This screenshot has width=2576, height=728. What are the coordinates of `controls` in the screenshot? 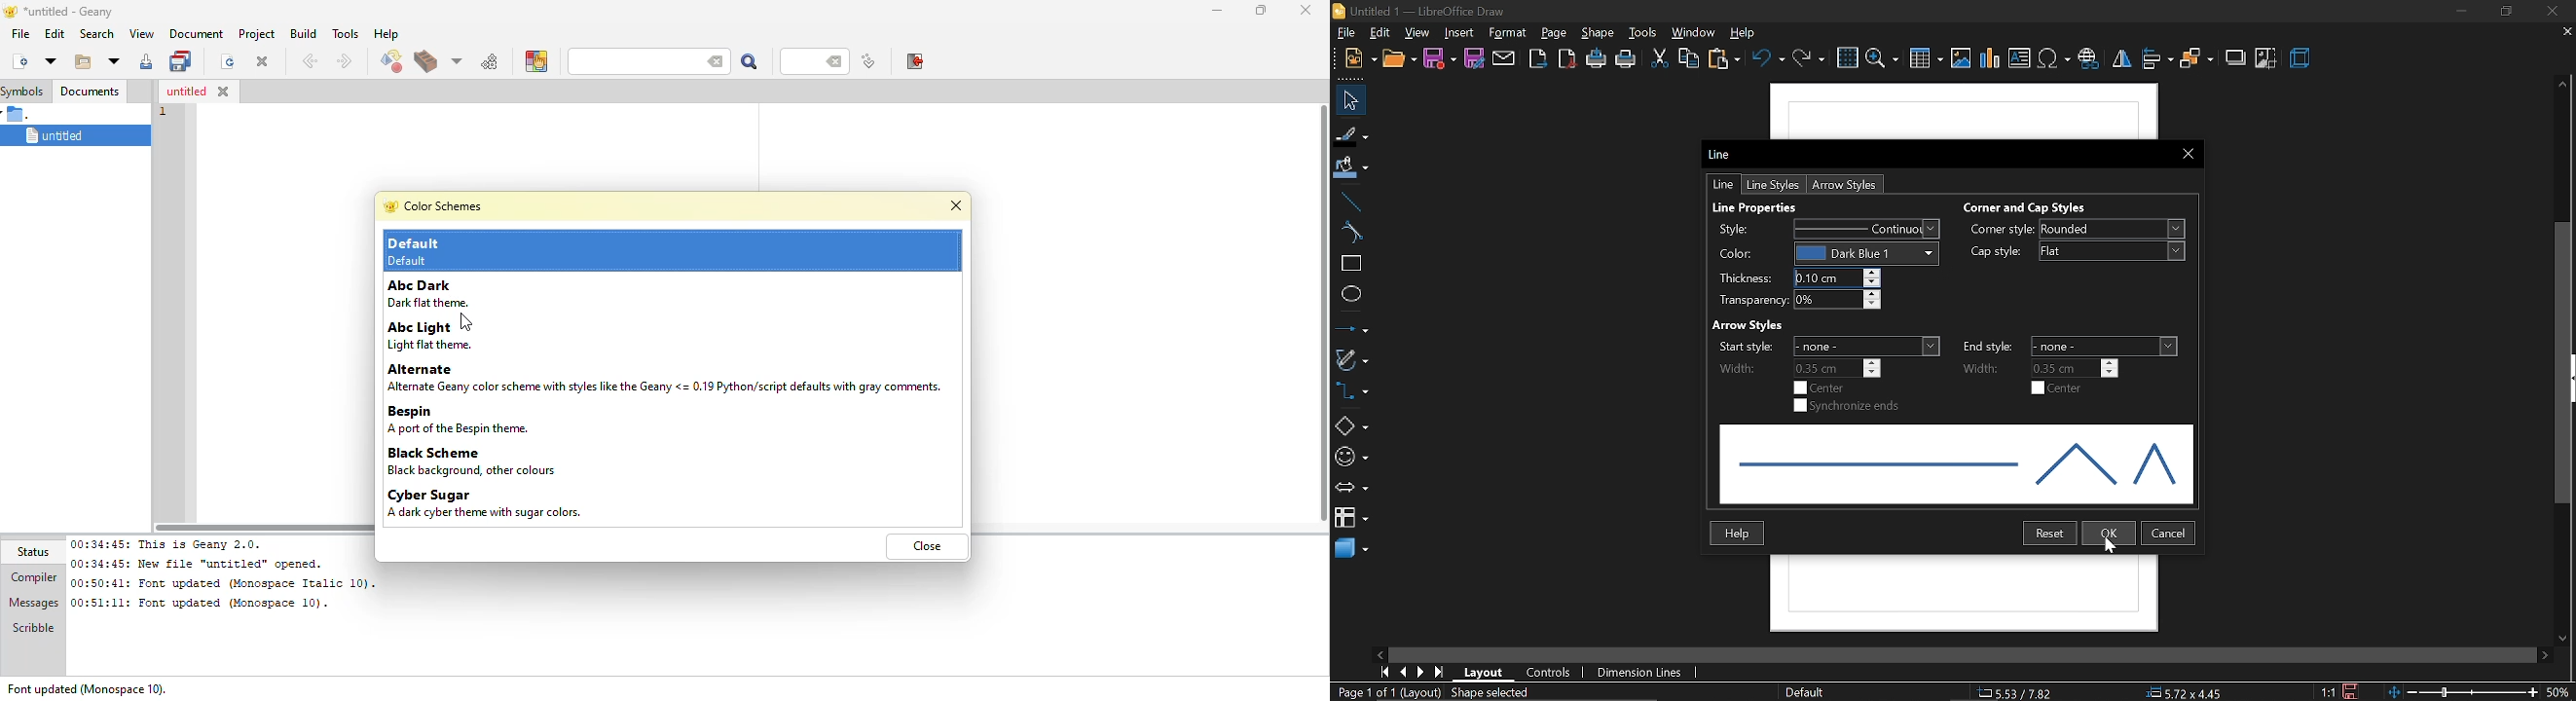 It's located at (1554, 674).